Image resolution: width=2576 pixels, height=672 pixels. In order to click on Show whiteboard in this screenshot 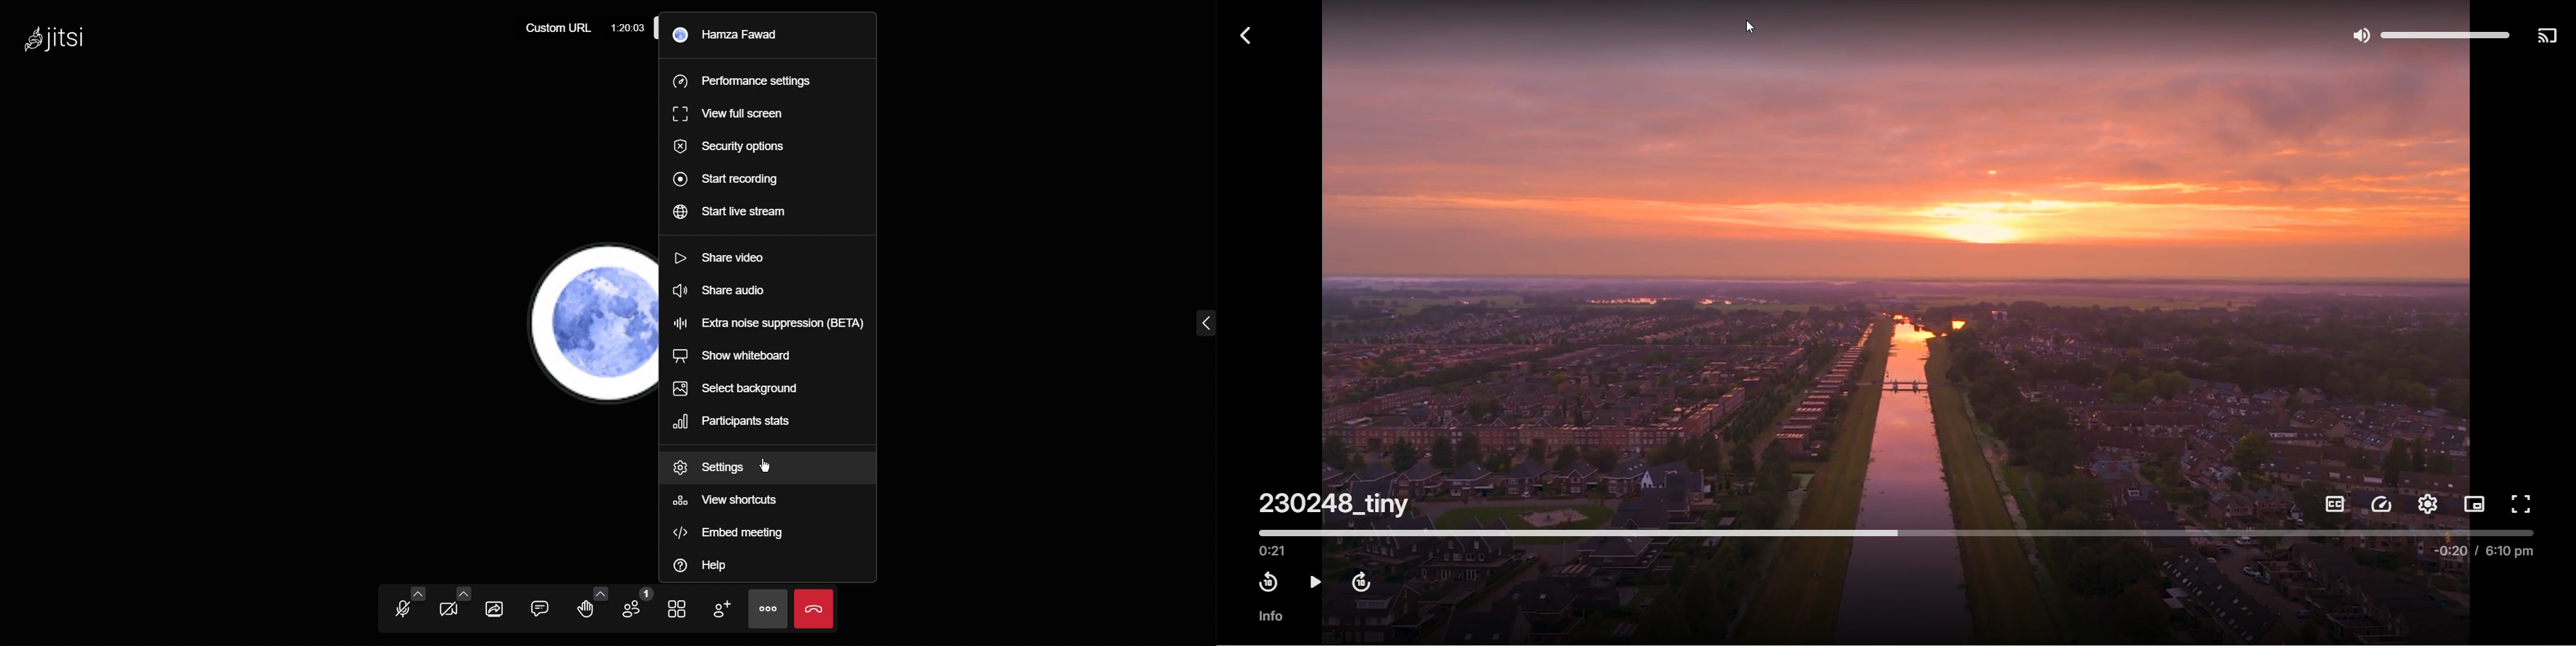, I will do `click(734, 357)`.